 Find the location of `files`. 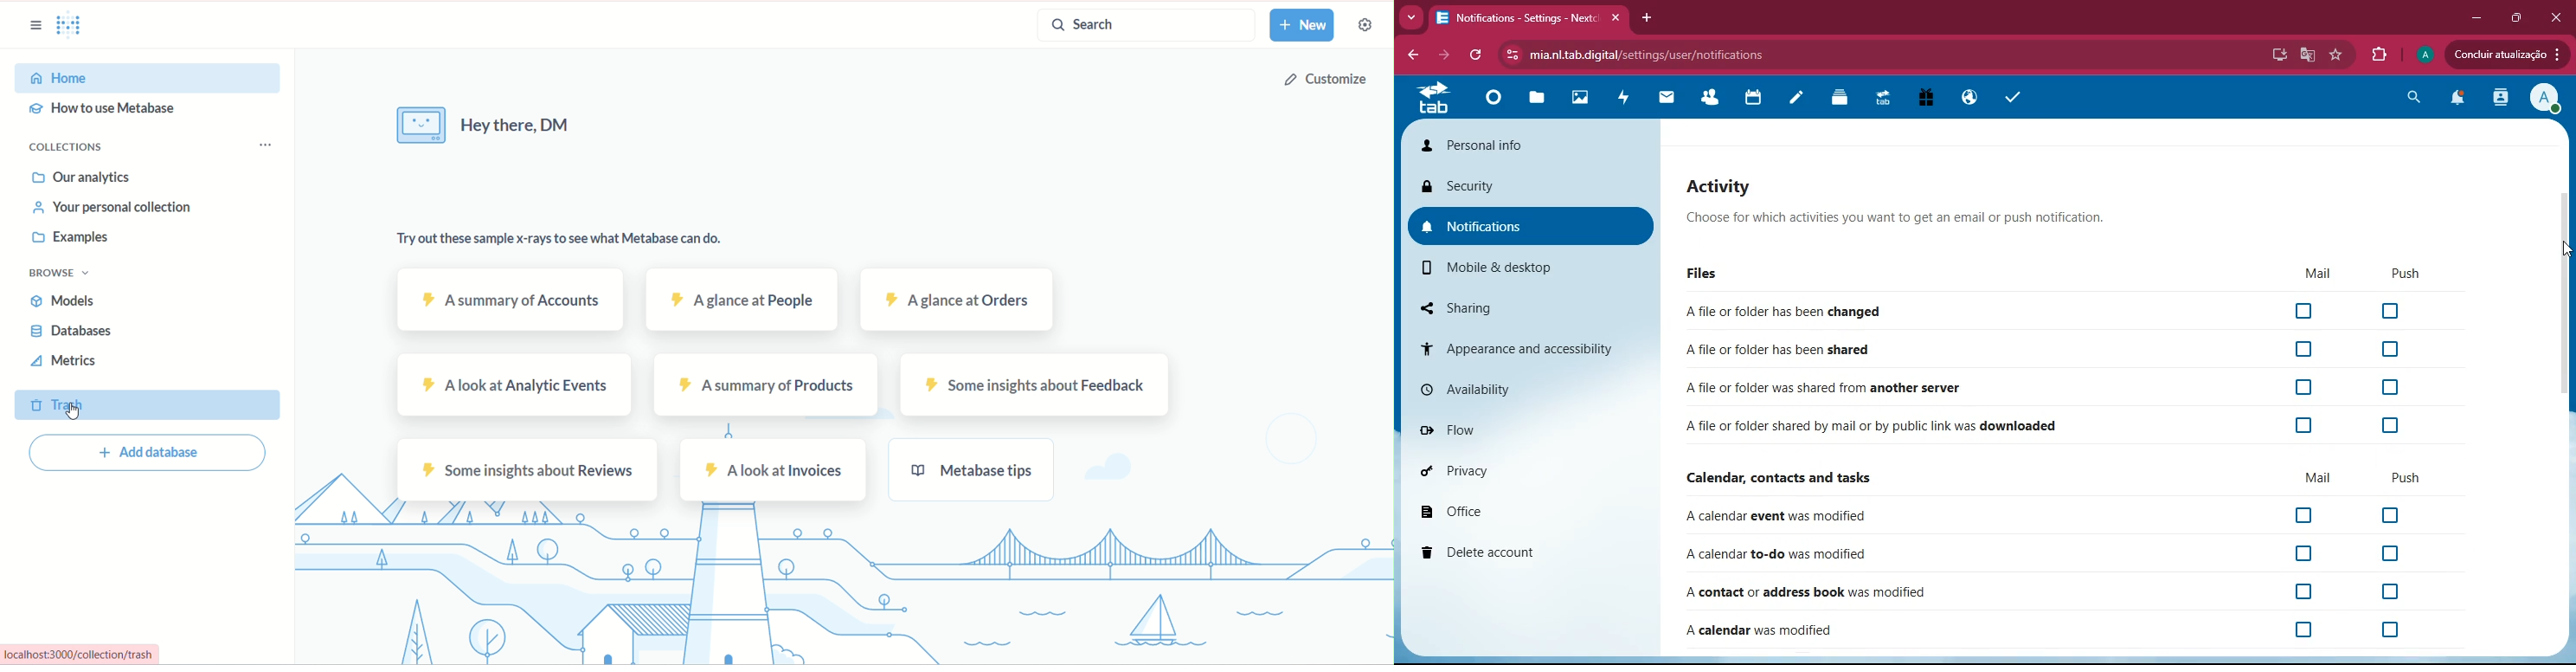

files is located at coordinates (1539, 100).